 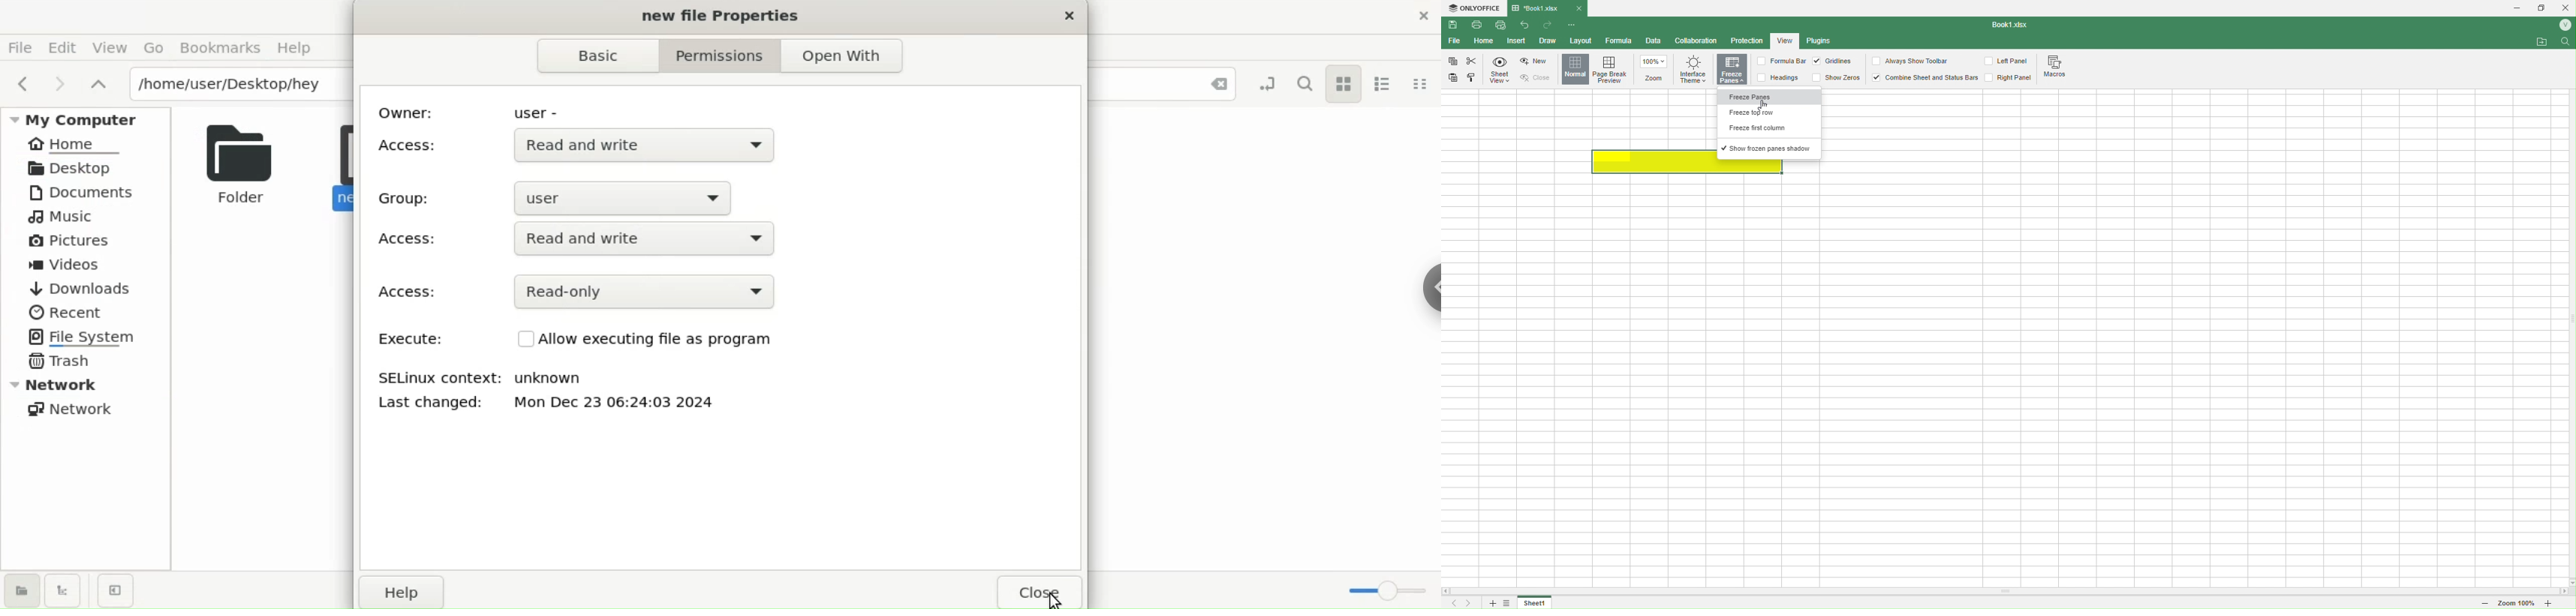 I want to click on Copy, so click(x=1453, y=63).